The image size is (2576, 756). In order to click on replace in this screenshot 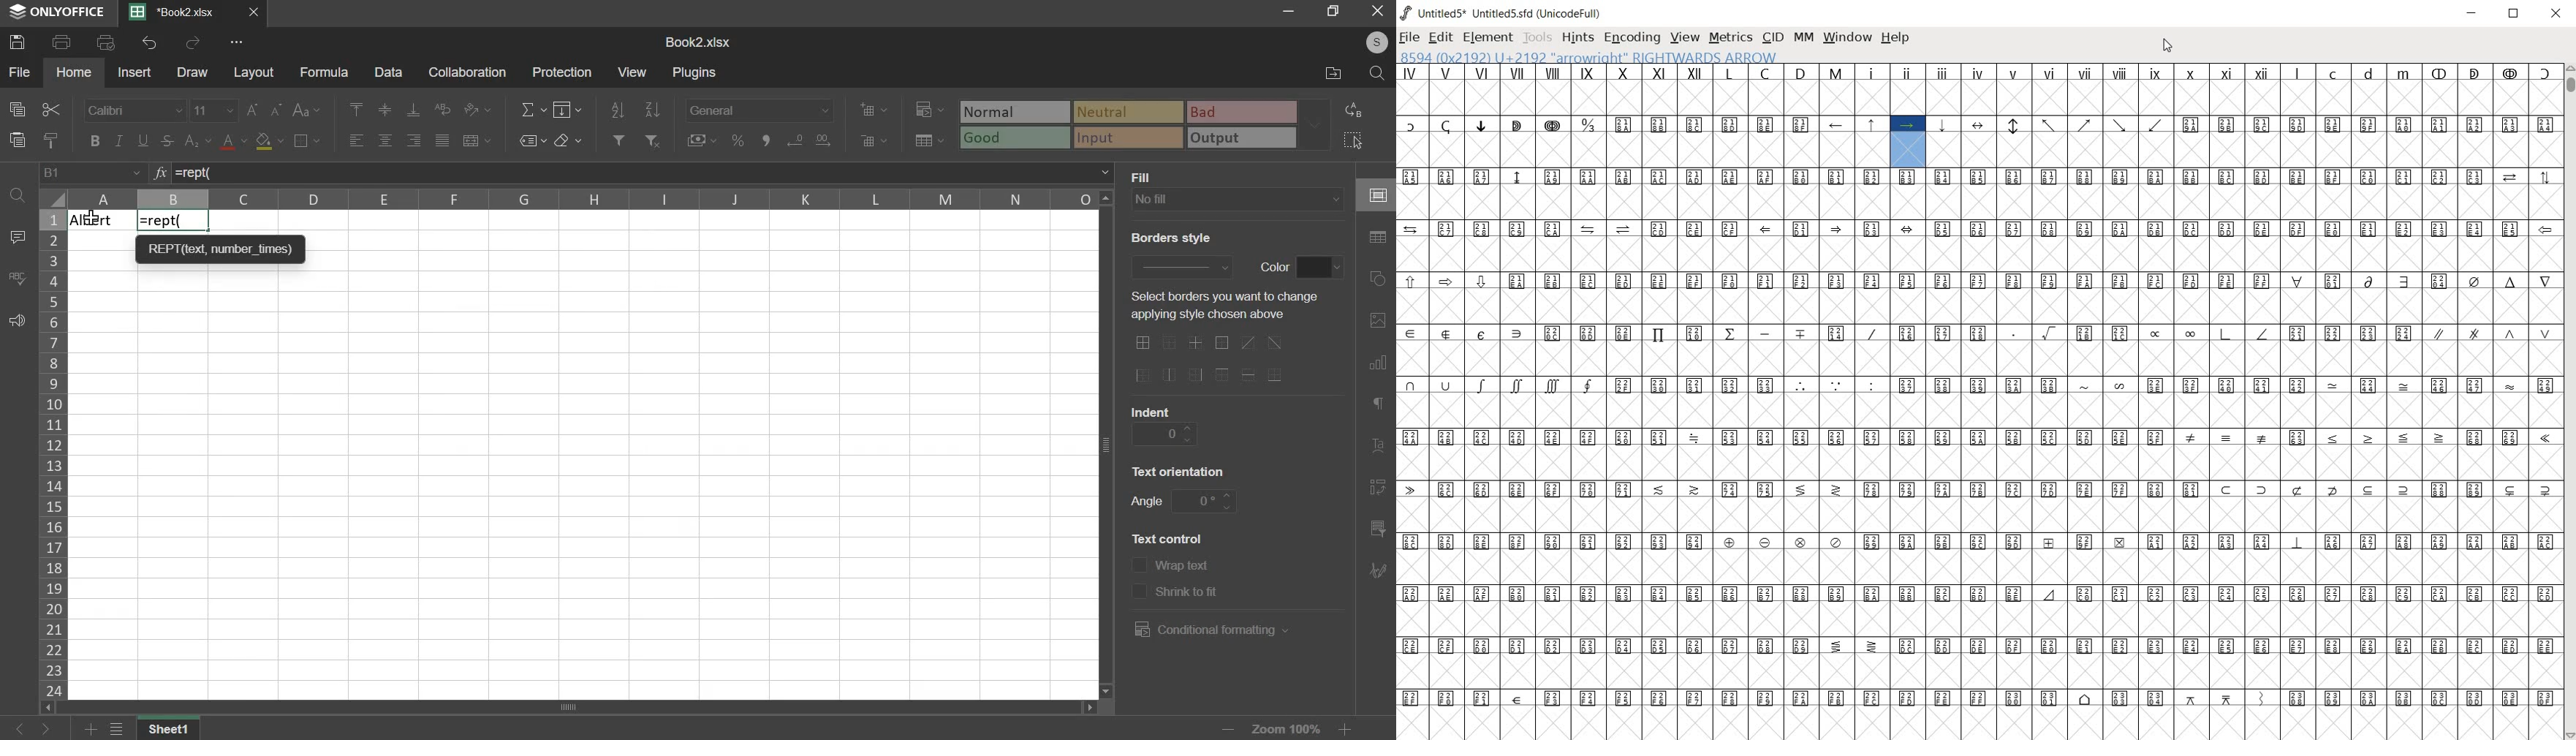, I will do `click(1358, 111)`.